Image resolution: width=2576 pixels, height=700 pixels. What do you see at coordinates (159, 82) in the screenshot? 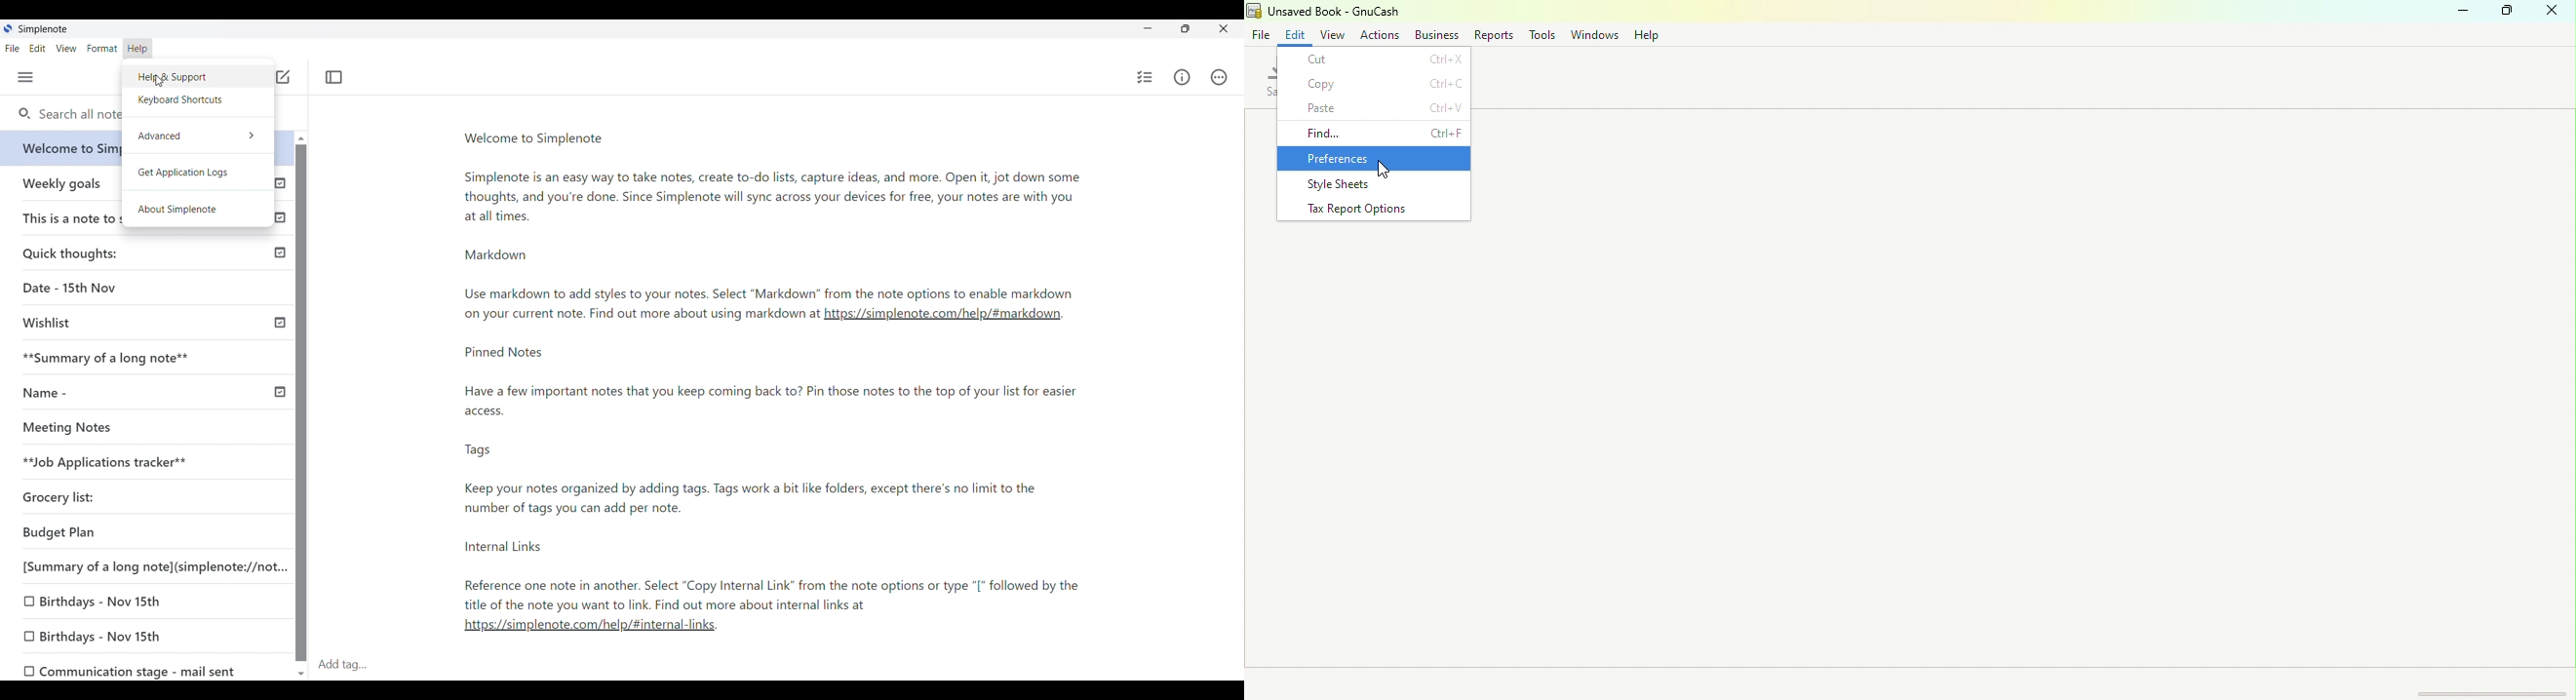
I see `cursor` at bounding box center [159, 82].